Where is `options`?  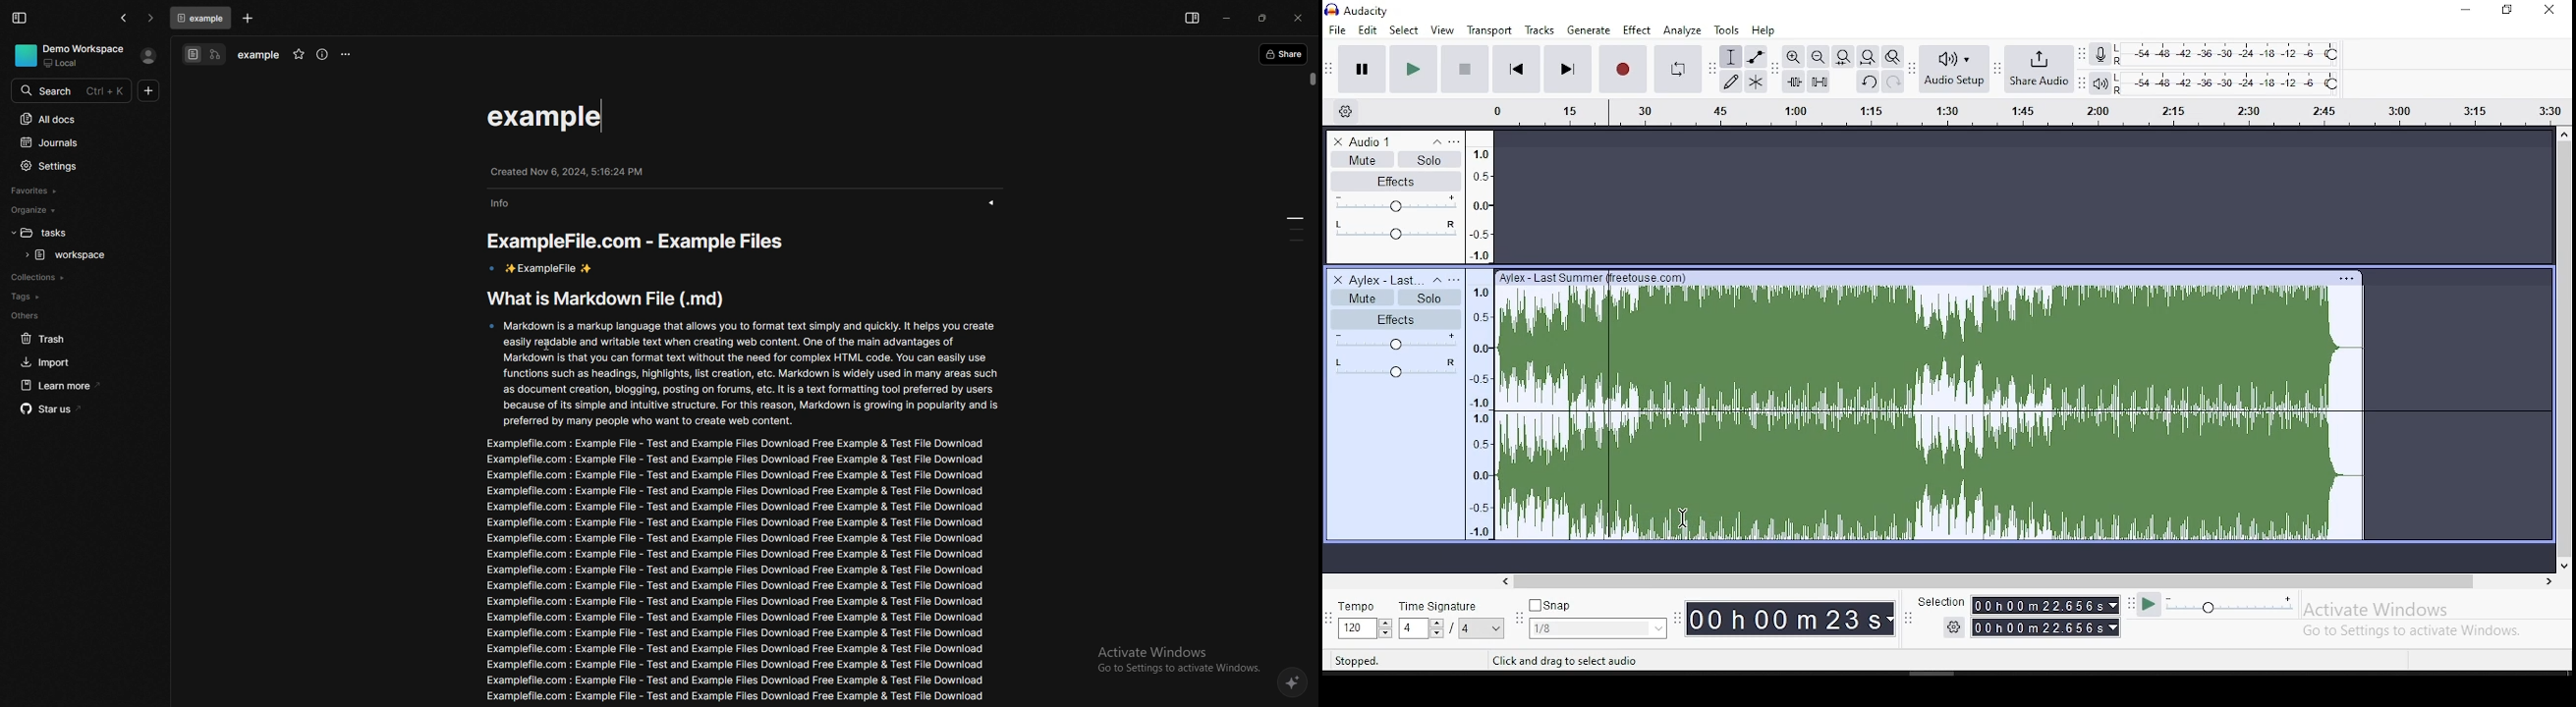 options is located at coordinates (344, 55).